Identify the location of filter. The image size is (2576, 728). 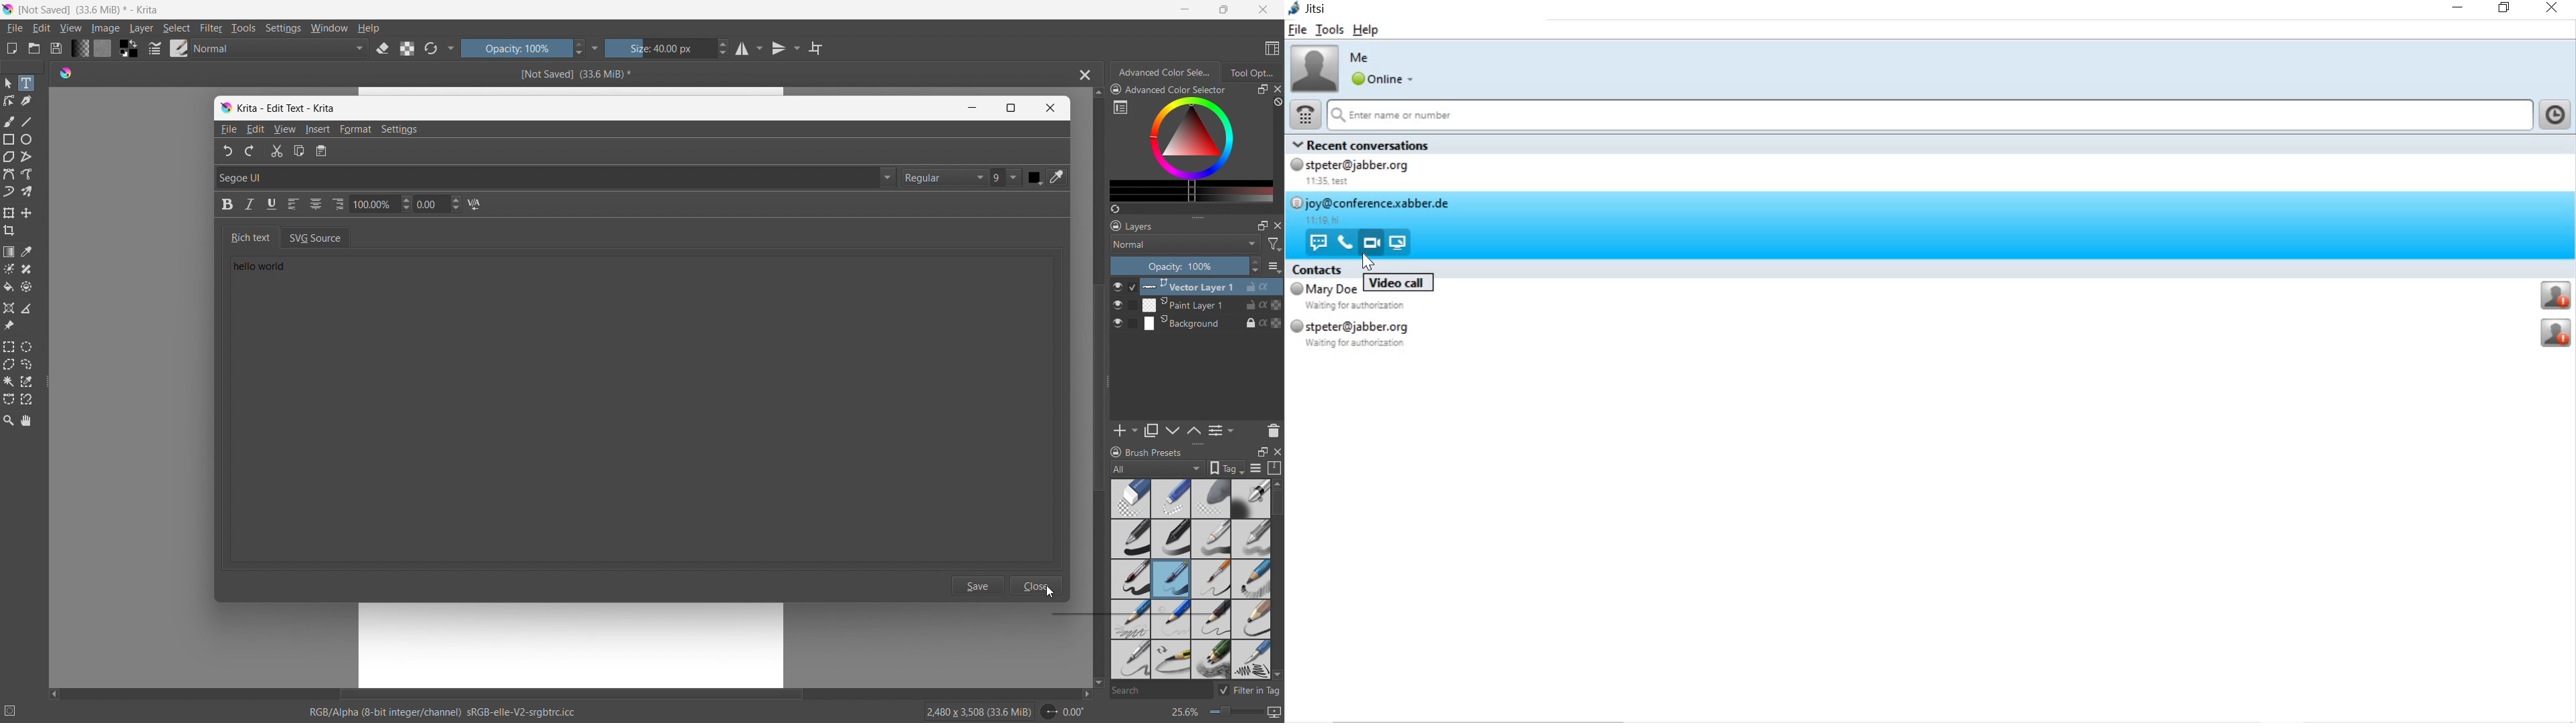
(211, 28).